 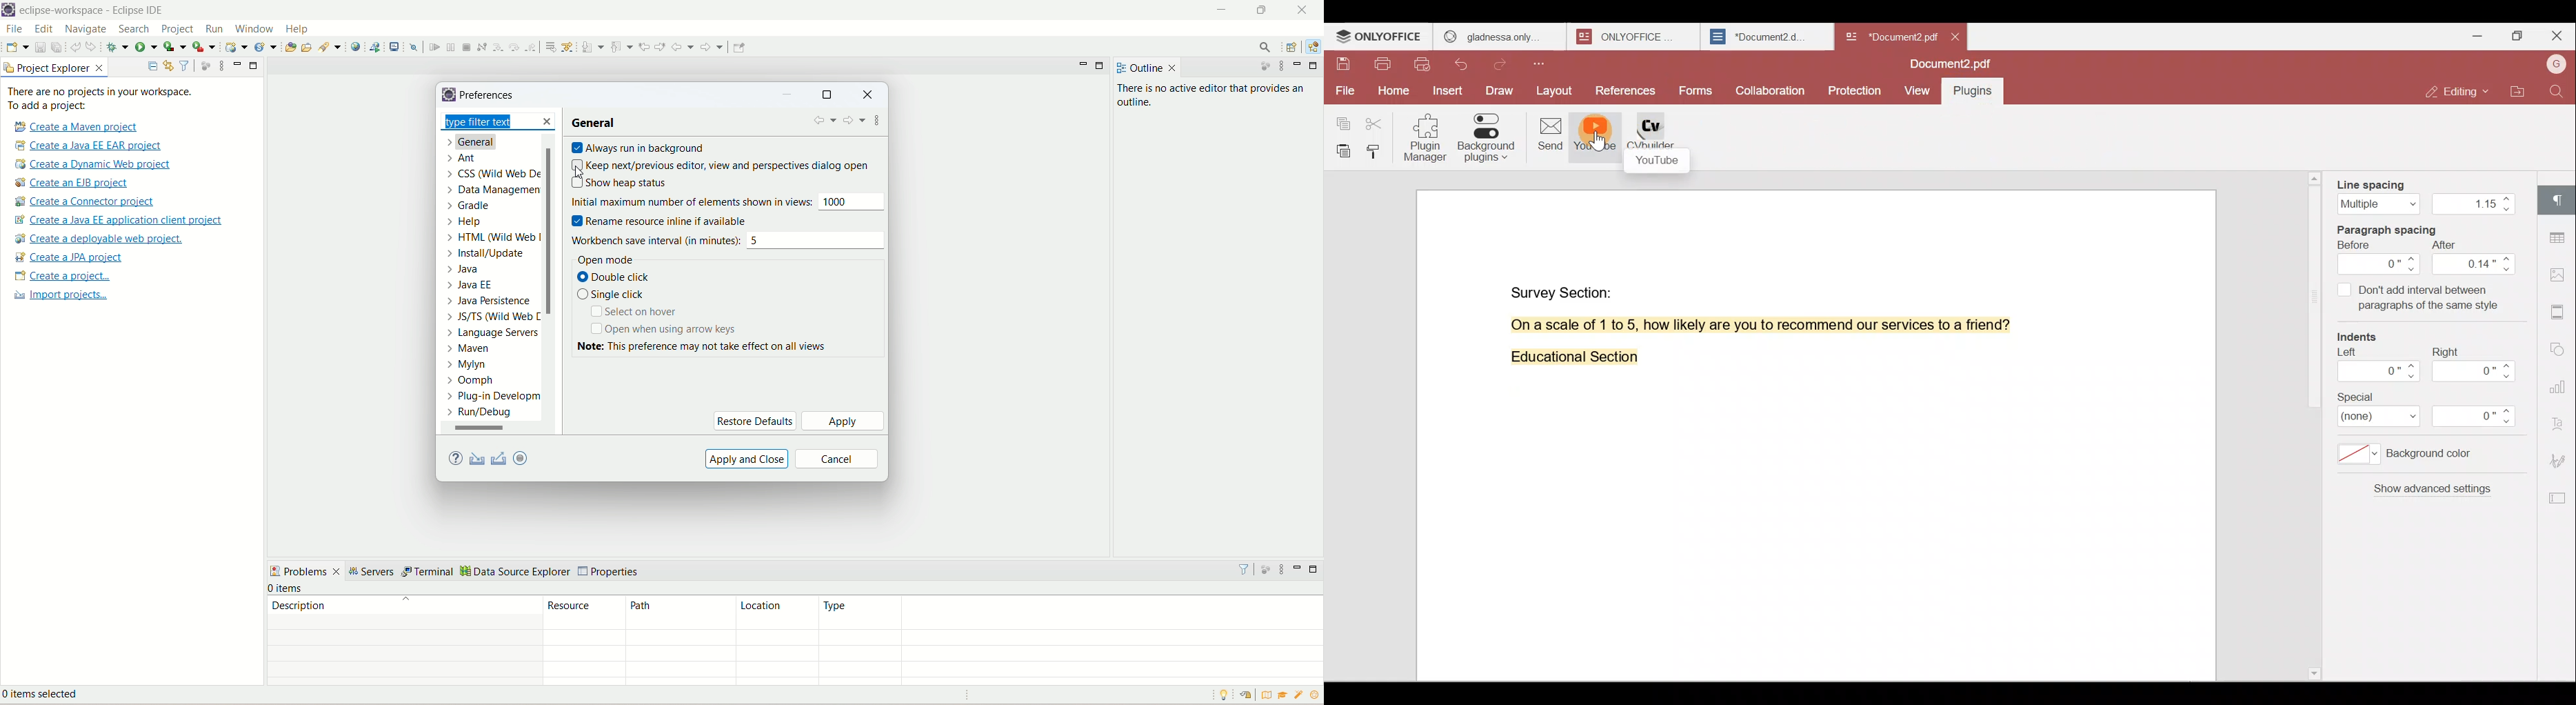 I want to click on overview, so click(x=1265, y=694).